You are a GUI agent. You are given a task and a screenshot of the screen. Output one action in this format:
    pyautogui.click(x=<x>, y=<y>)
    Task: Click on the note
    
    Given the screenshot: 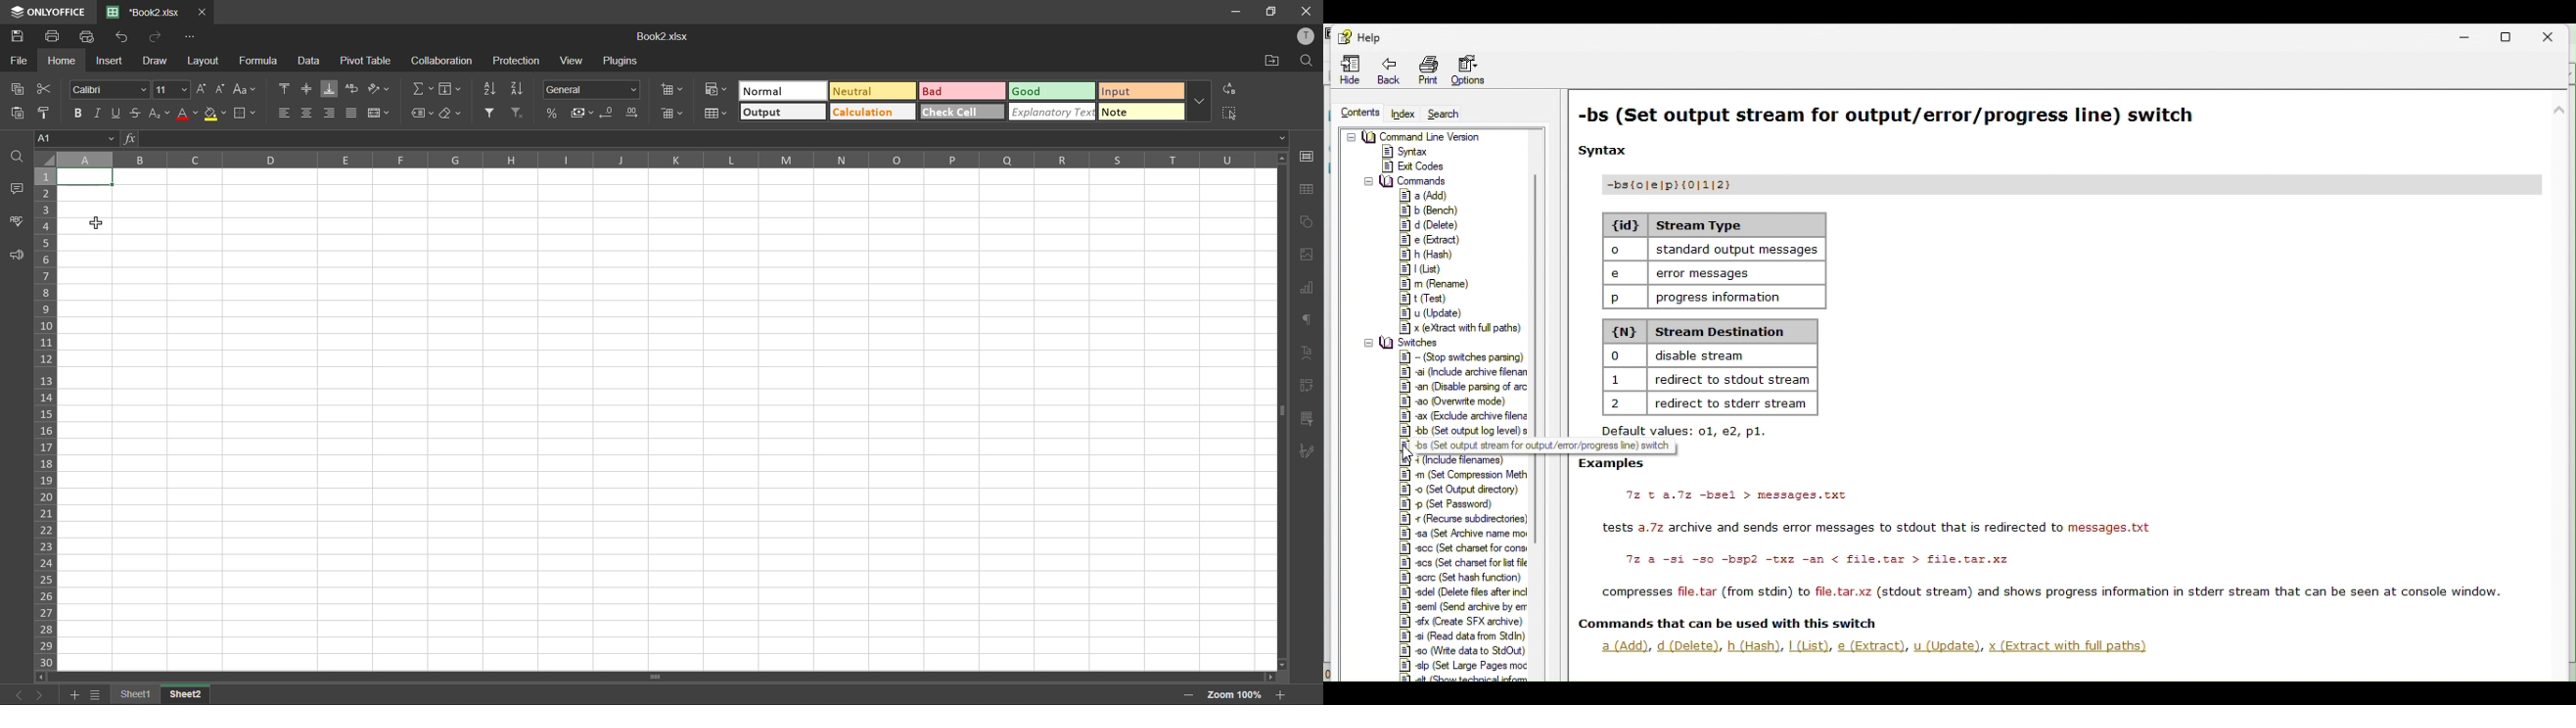 What is the action you would take?
    pyautogui.click(x=1143, y=111)
    